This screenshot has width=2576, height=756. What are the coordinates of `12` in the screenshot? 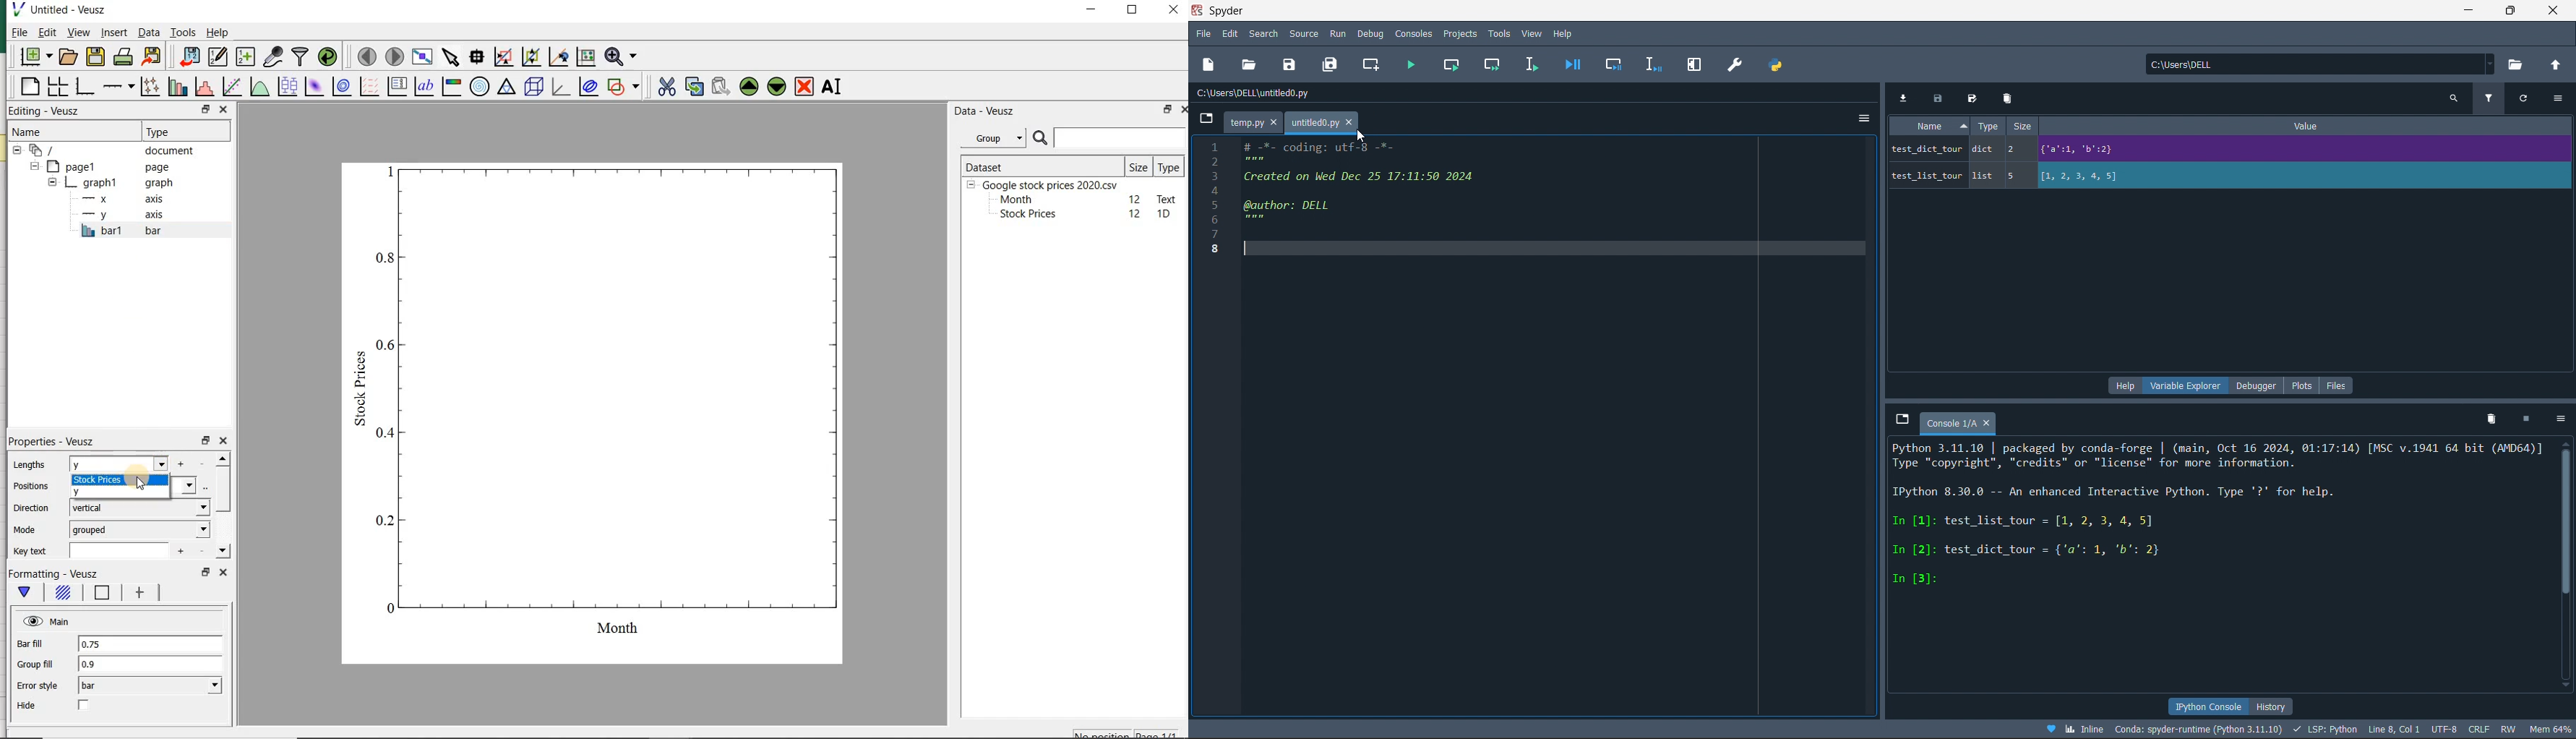 It's located at (1136, 198).